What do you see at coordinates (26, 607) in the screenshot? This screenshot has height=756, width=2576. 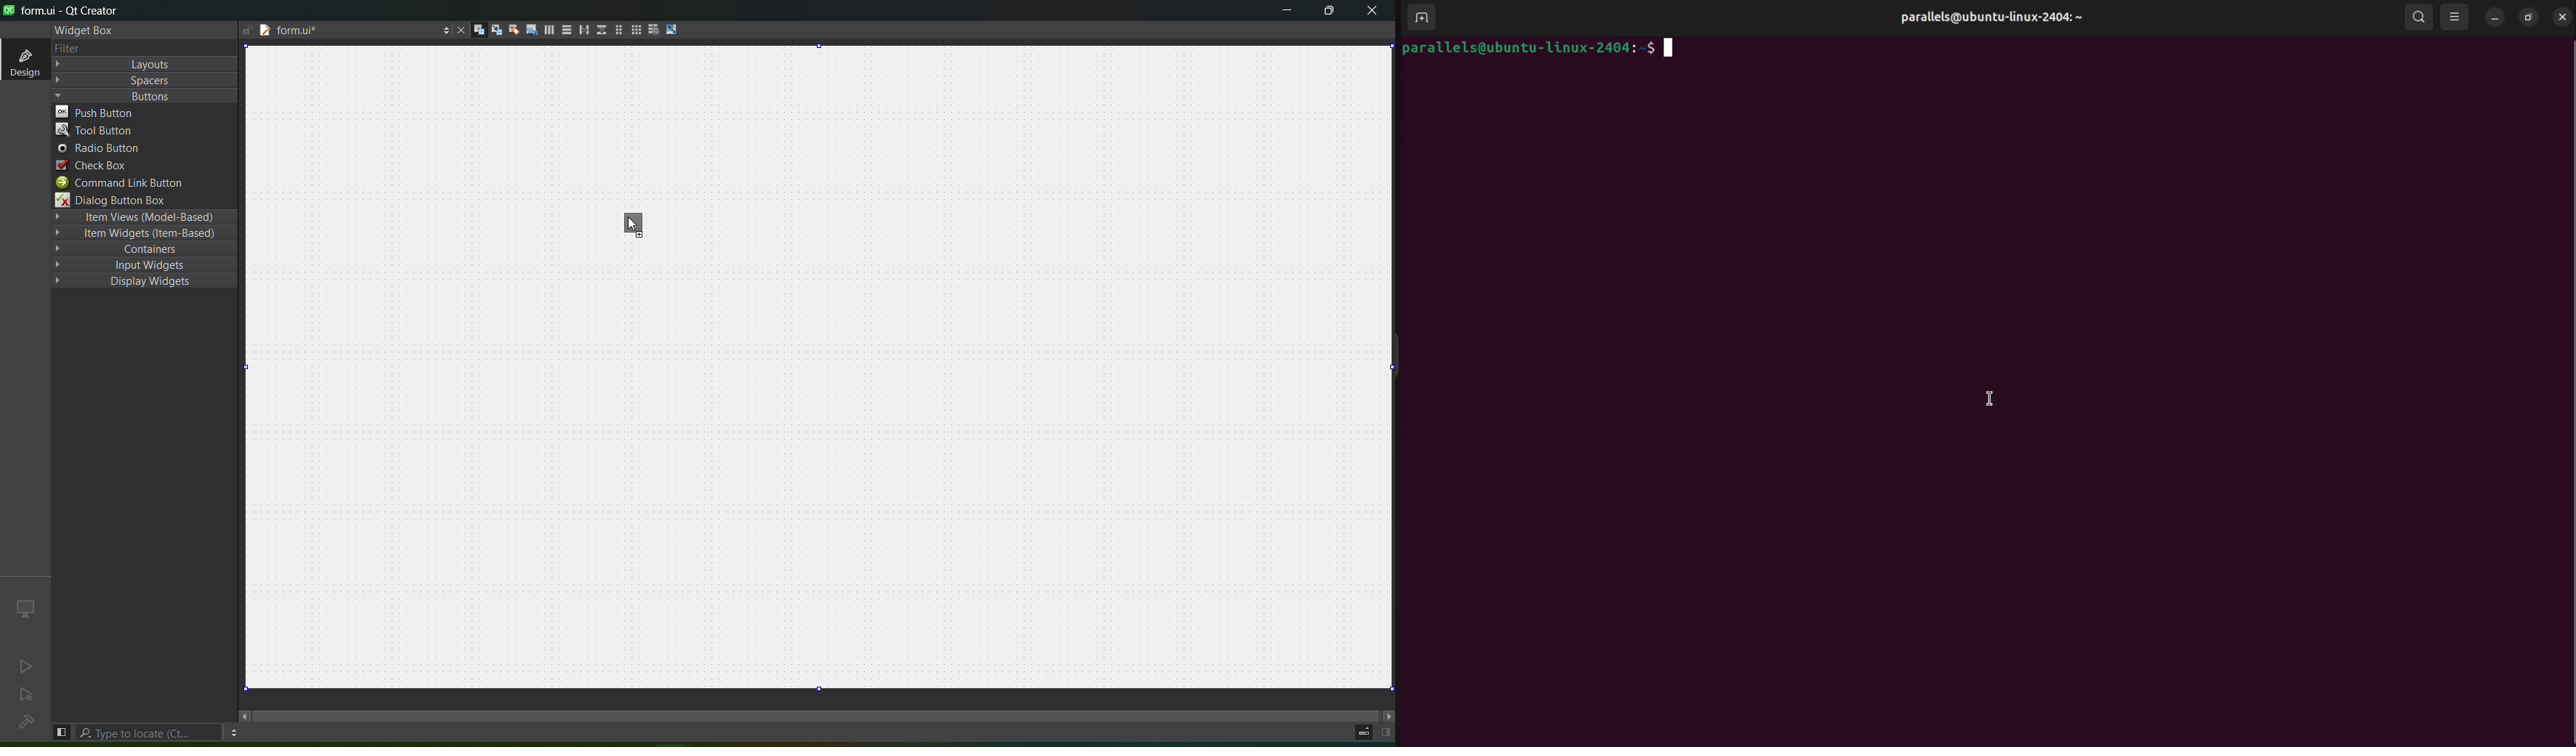 I see `icon` at bounding box center [26, 607].